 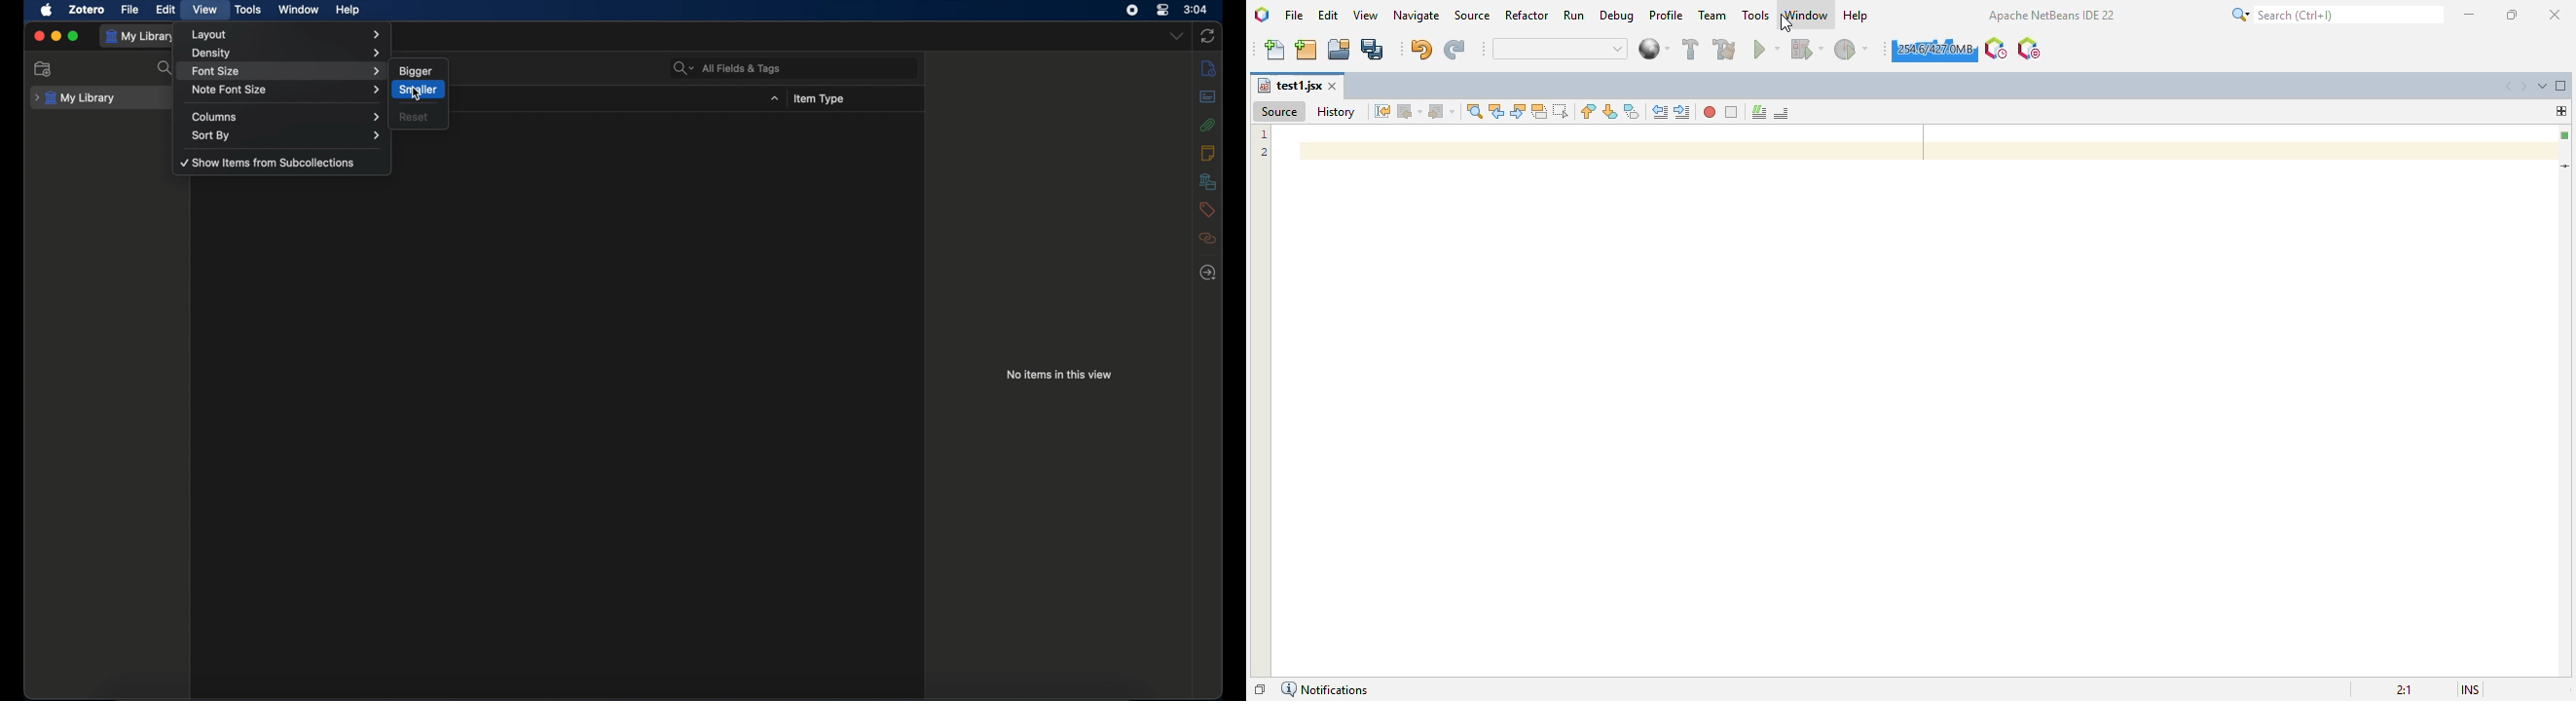 I want to click on reset, so click(x=414, y=117).